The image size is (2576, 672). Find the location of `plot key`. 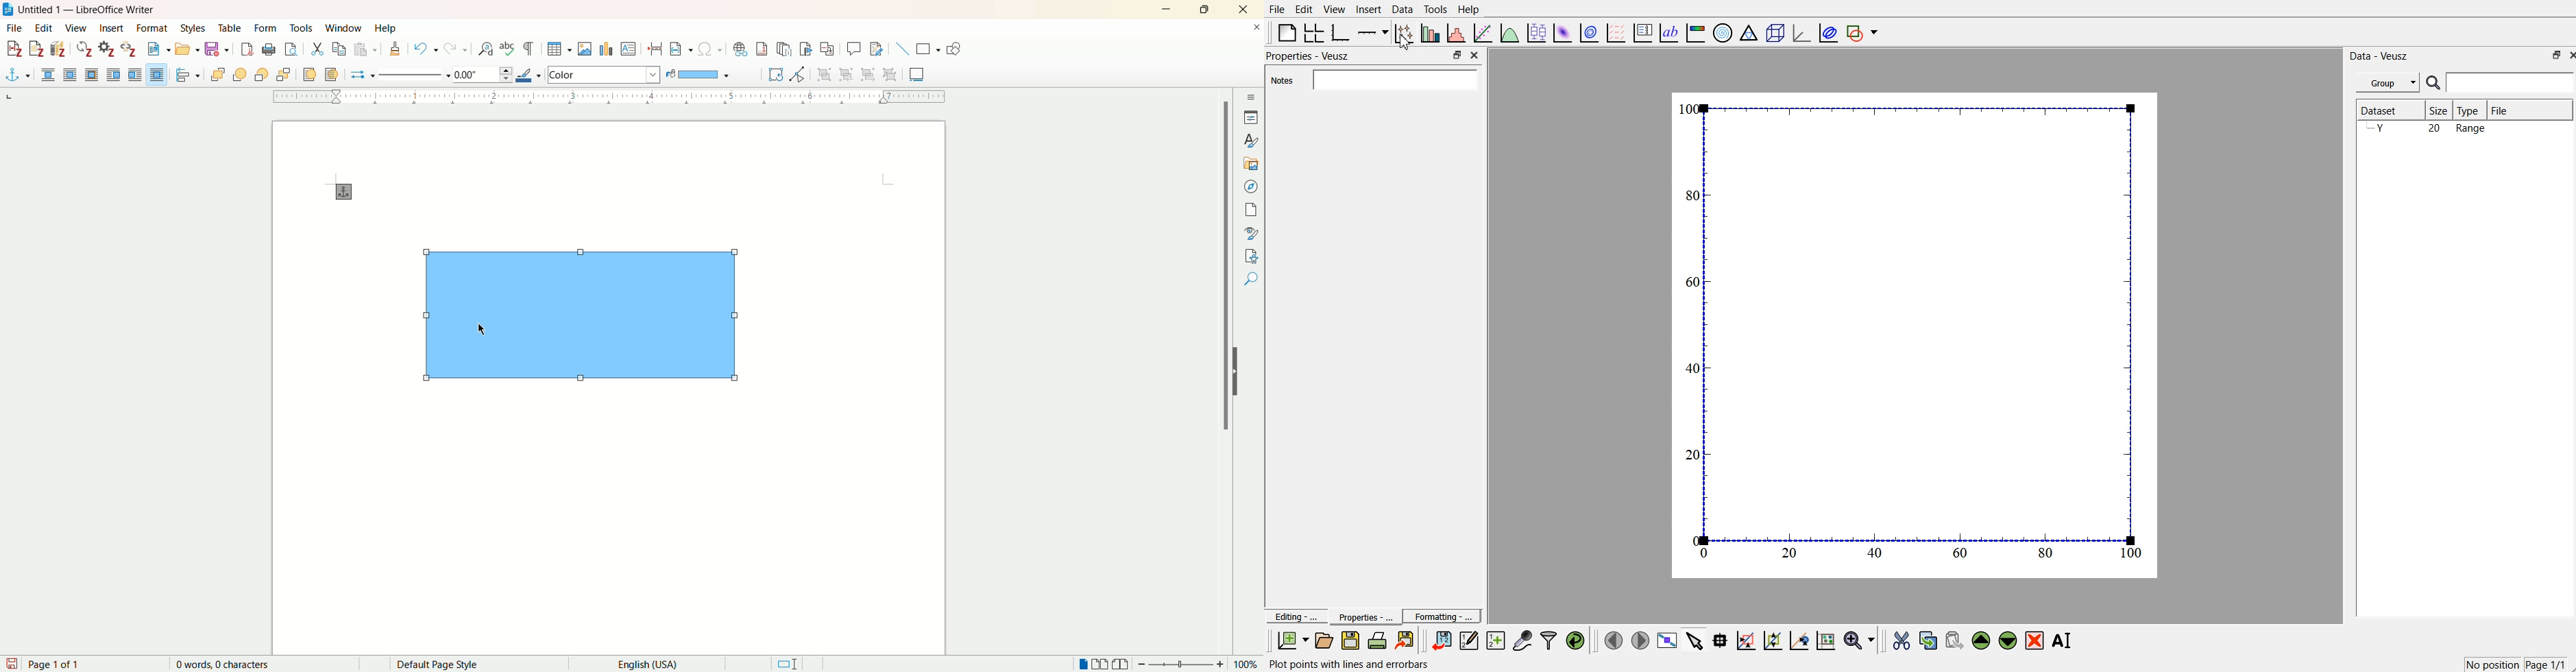

plot key is located at coordinates (1643, 32).